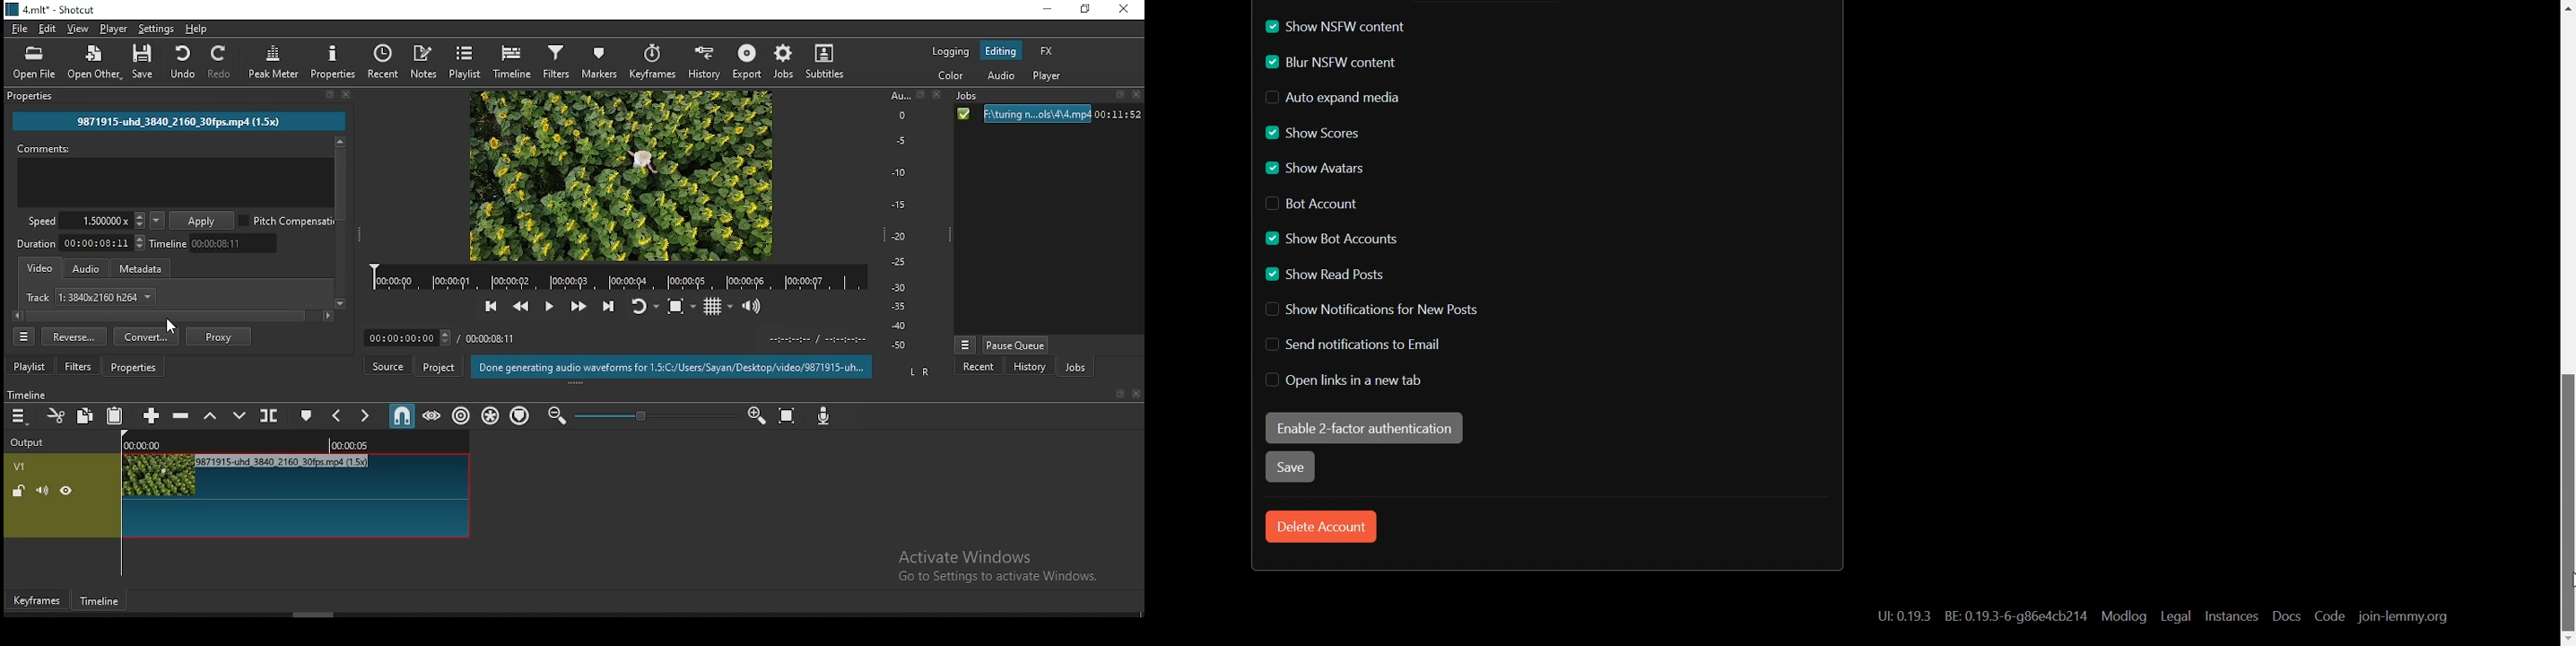 The height and width of the screenshot is (672, 2576). What do you see at coordinates (1117, 394) in the screenshot?
I see `bookmark` at bounding box center [1117, 394].